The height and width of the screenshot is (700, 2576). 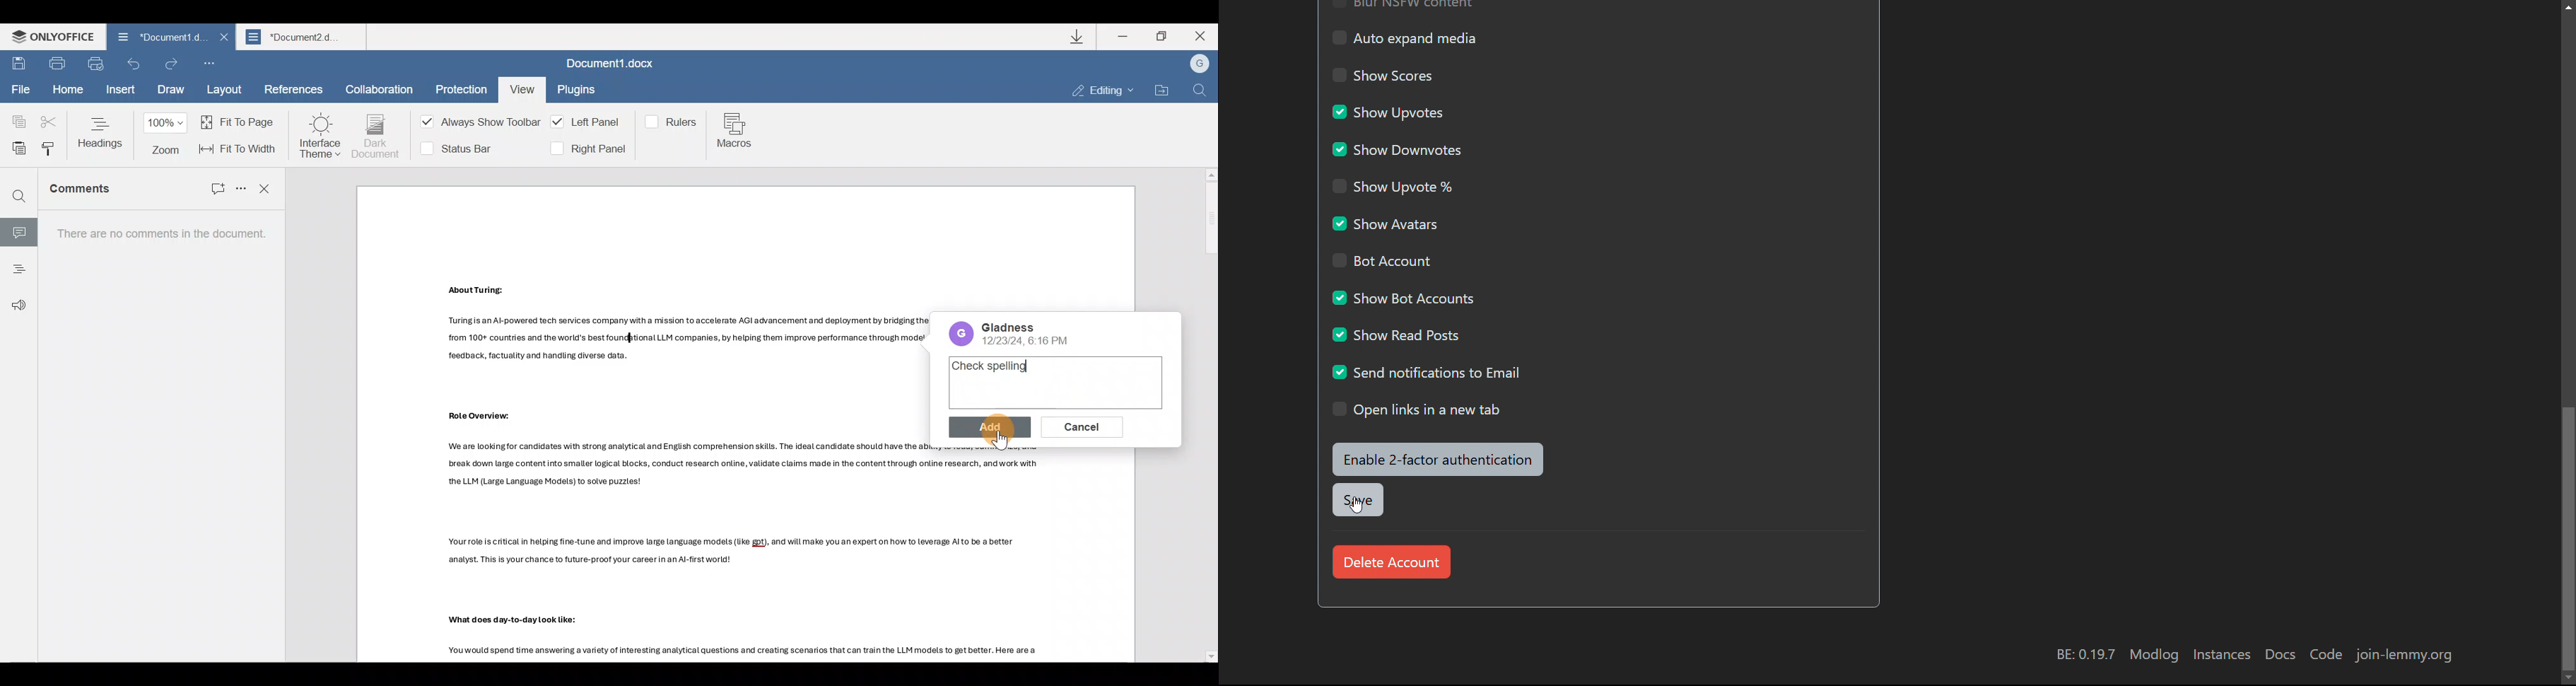 I want to click on Rulers, so click(x=674, y=121).